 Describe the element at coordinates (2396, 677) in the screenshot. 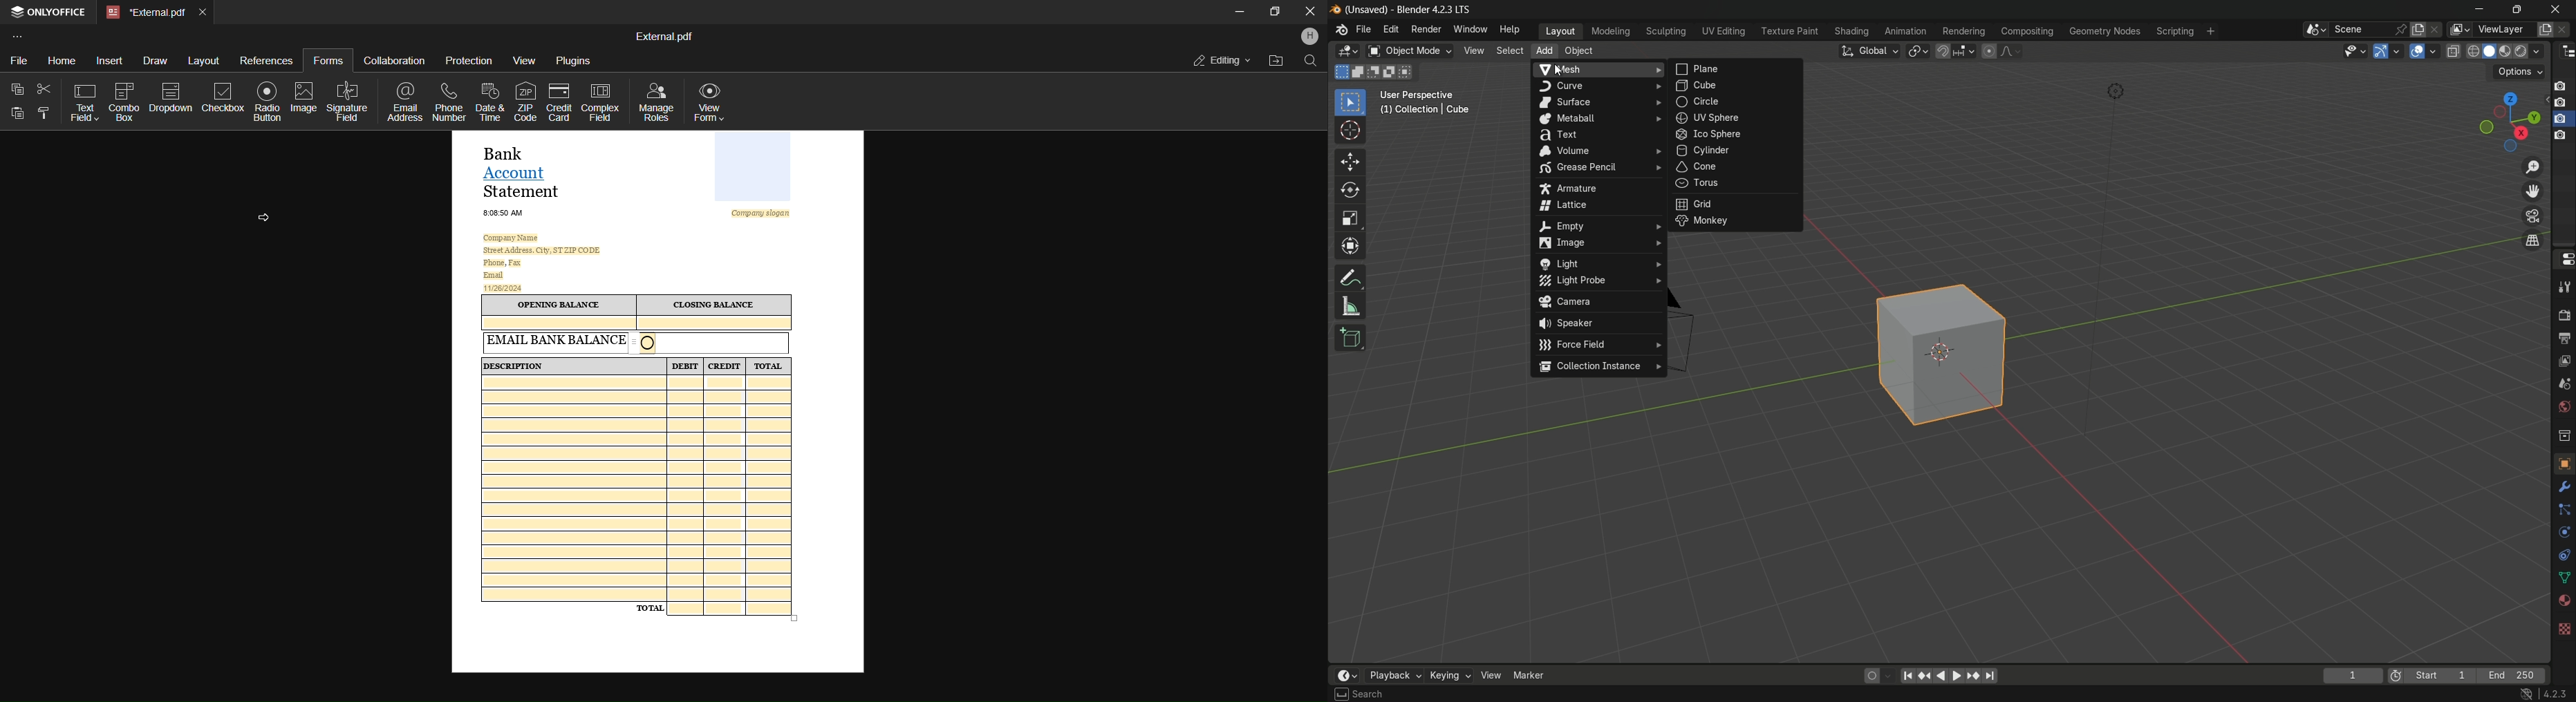

I see `icon` at that location.